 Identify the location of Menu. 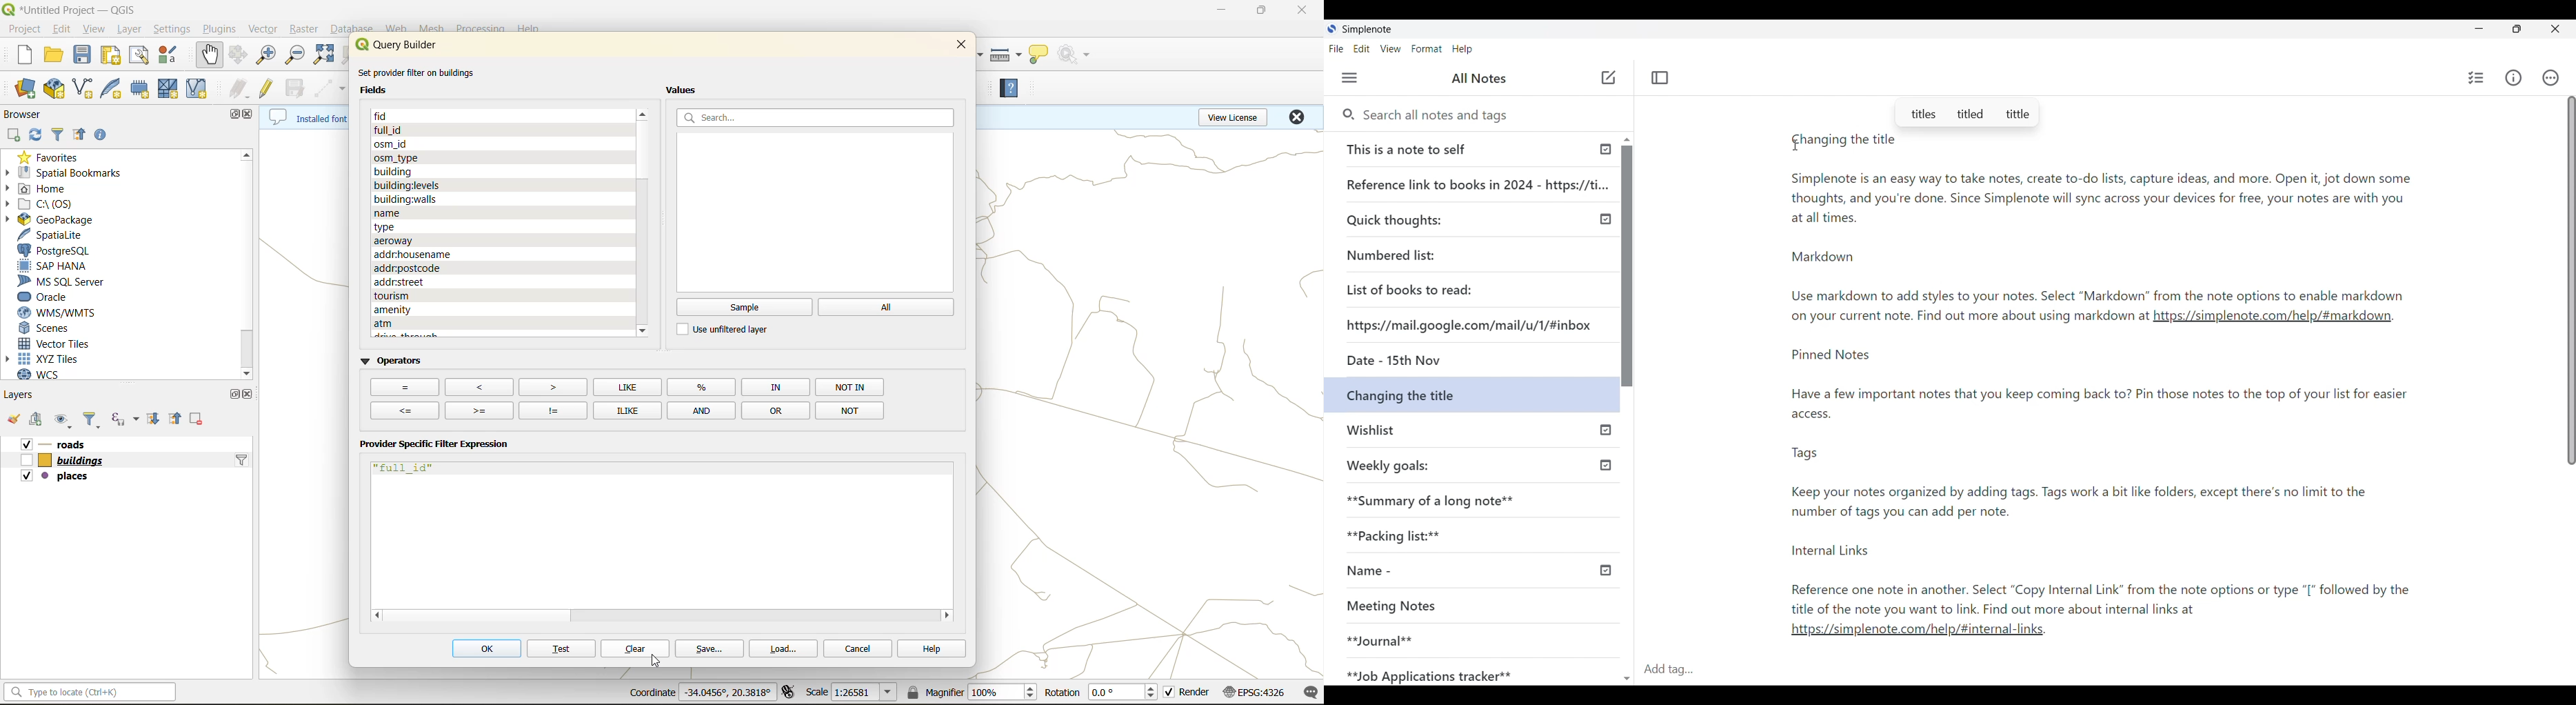
(1349, 78).